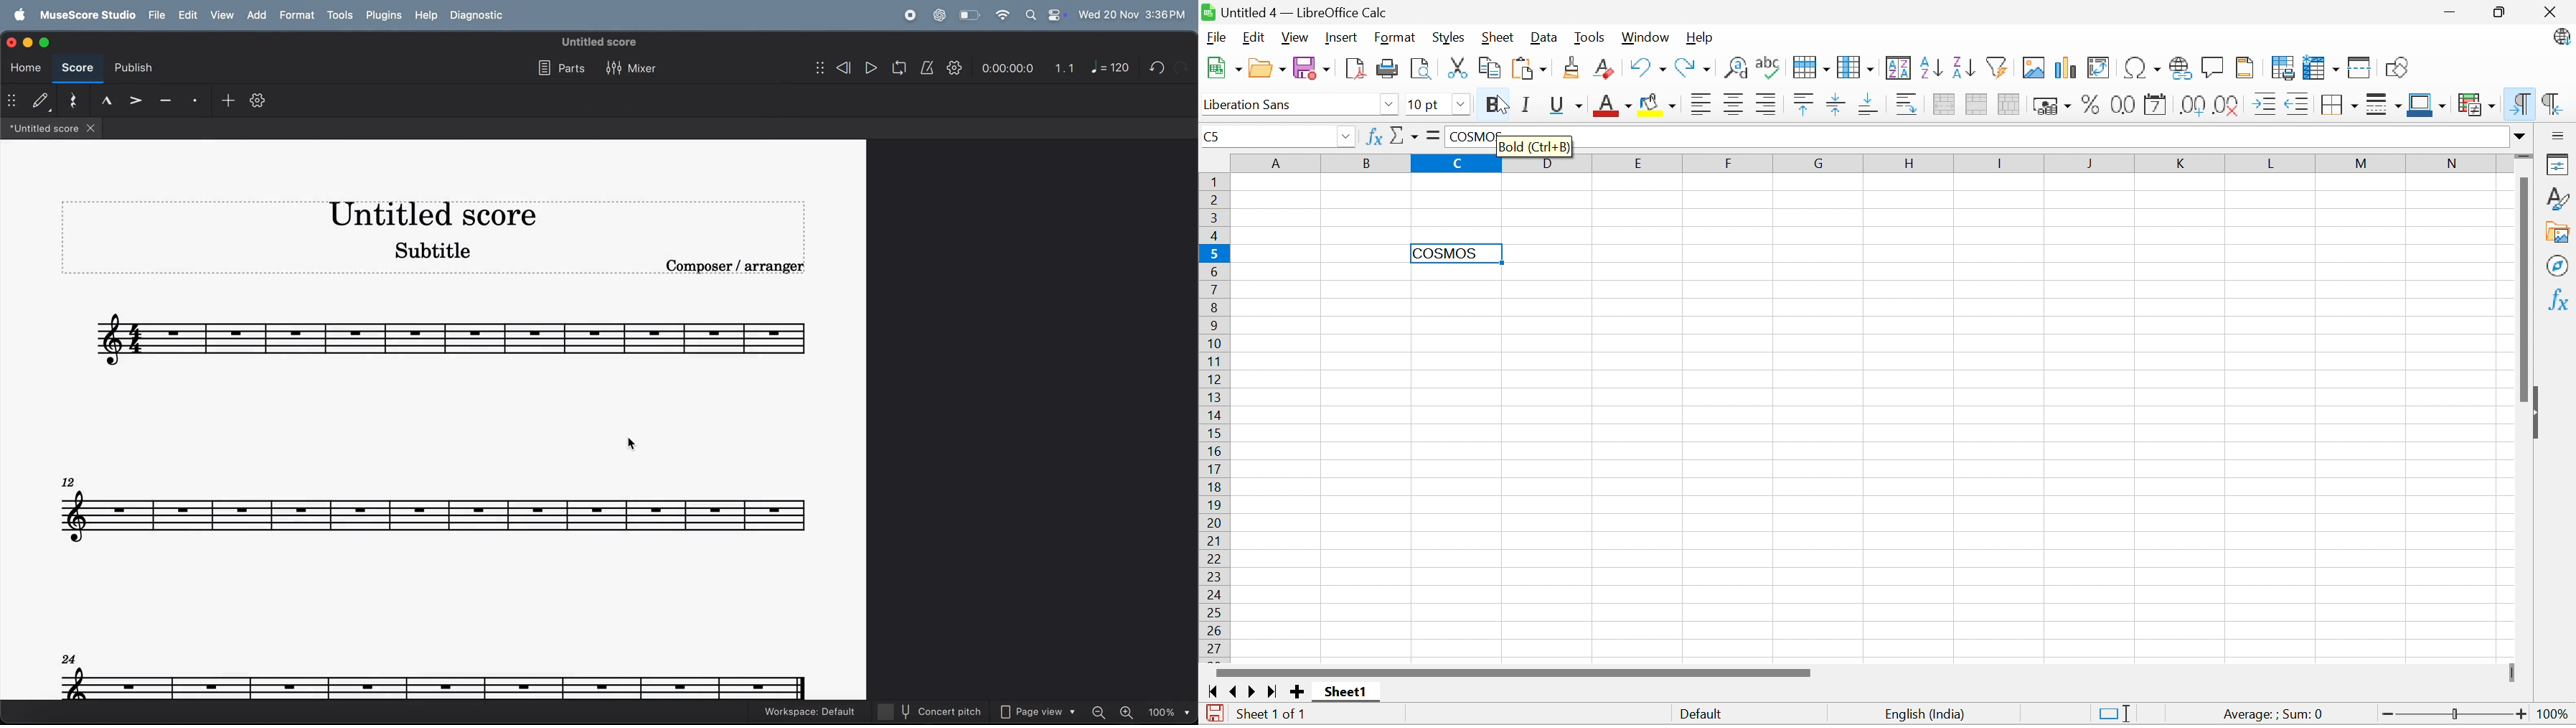 The height and width of the screenshot is (728, 2576). What do you see at coordinates (260, 15) in the screenshot?
I see `add` at bounding box center [260, 15].